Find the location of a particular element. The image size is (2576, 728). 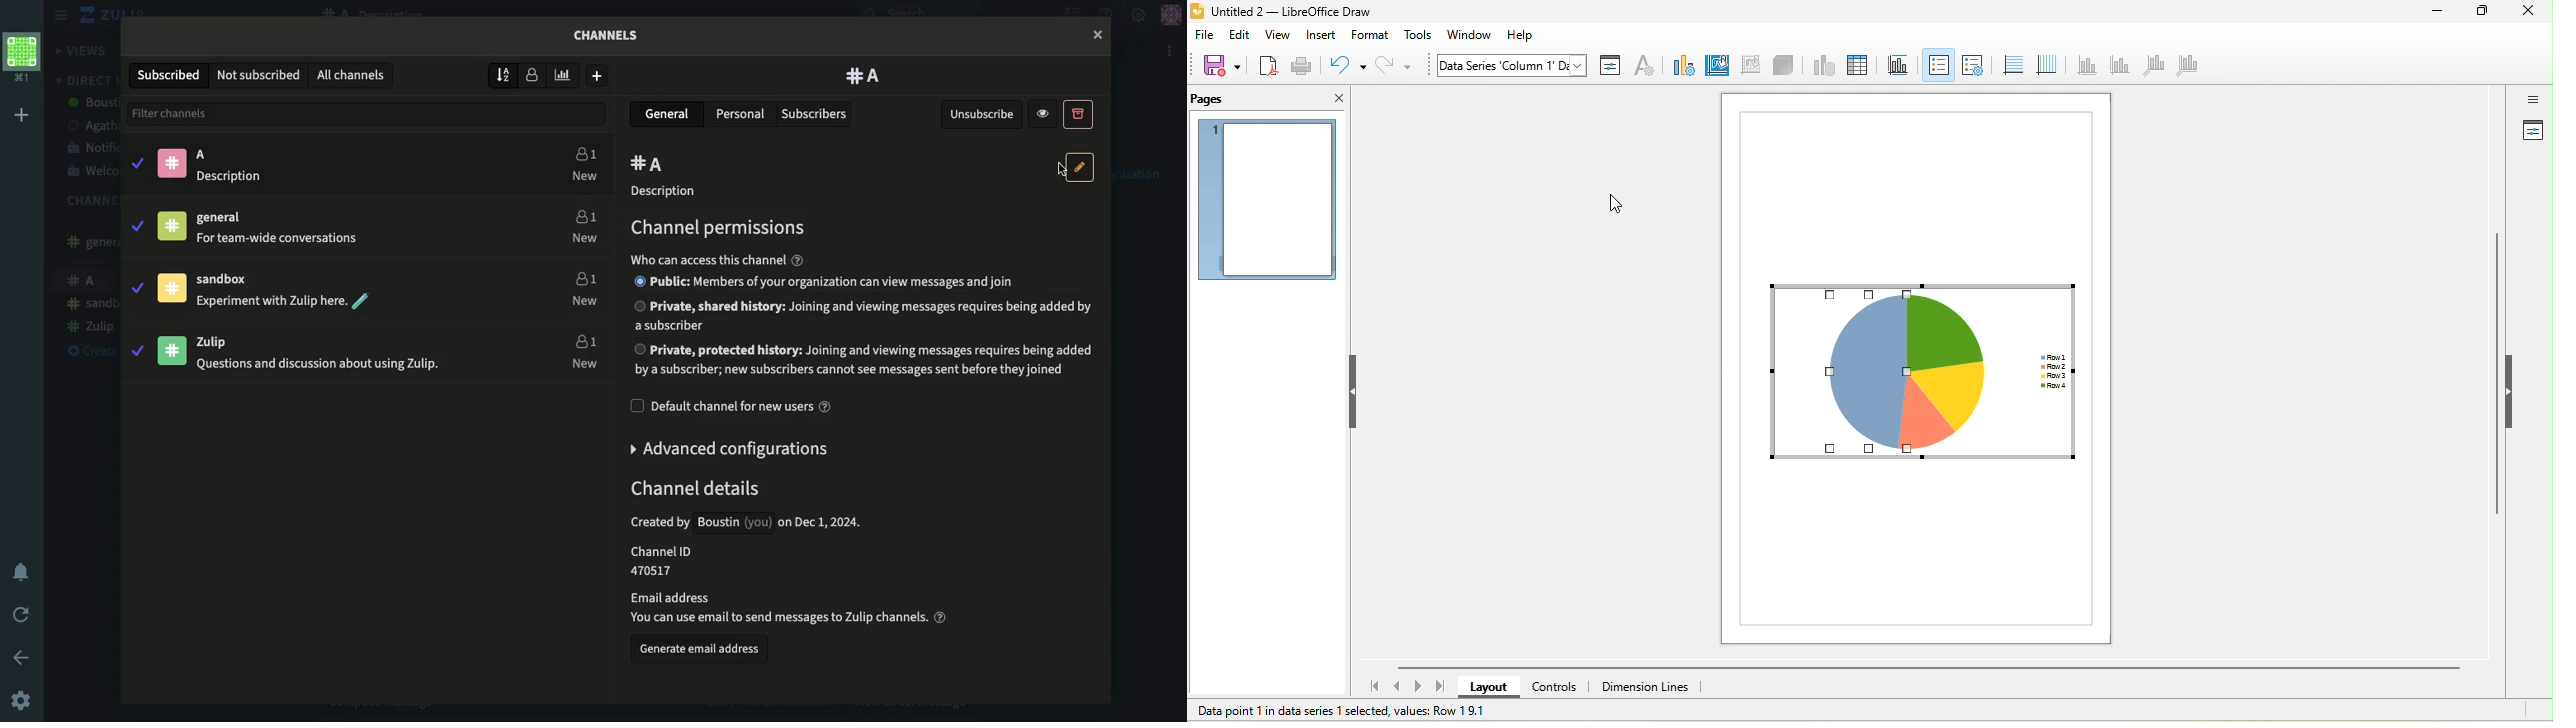

character is located at coordinates (1644, 67).